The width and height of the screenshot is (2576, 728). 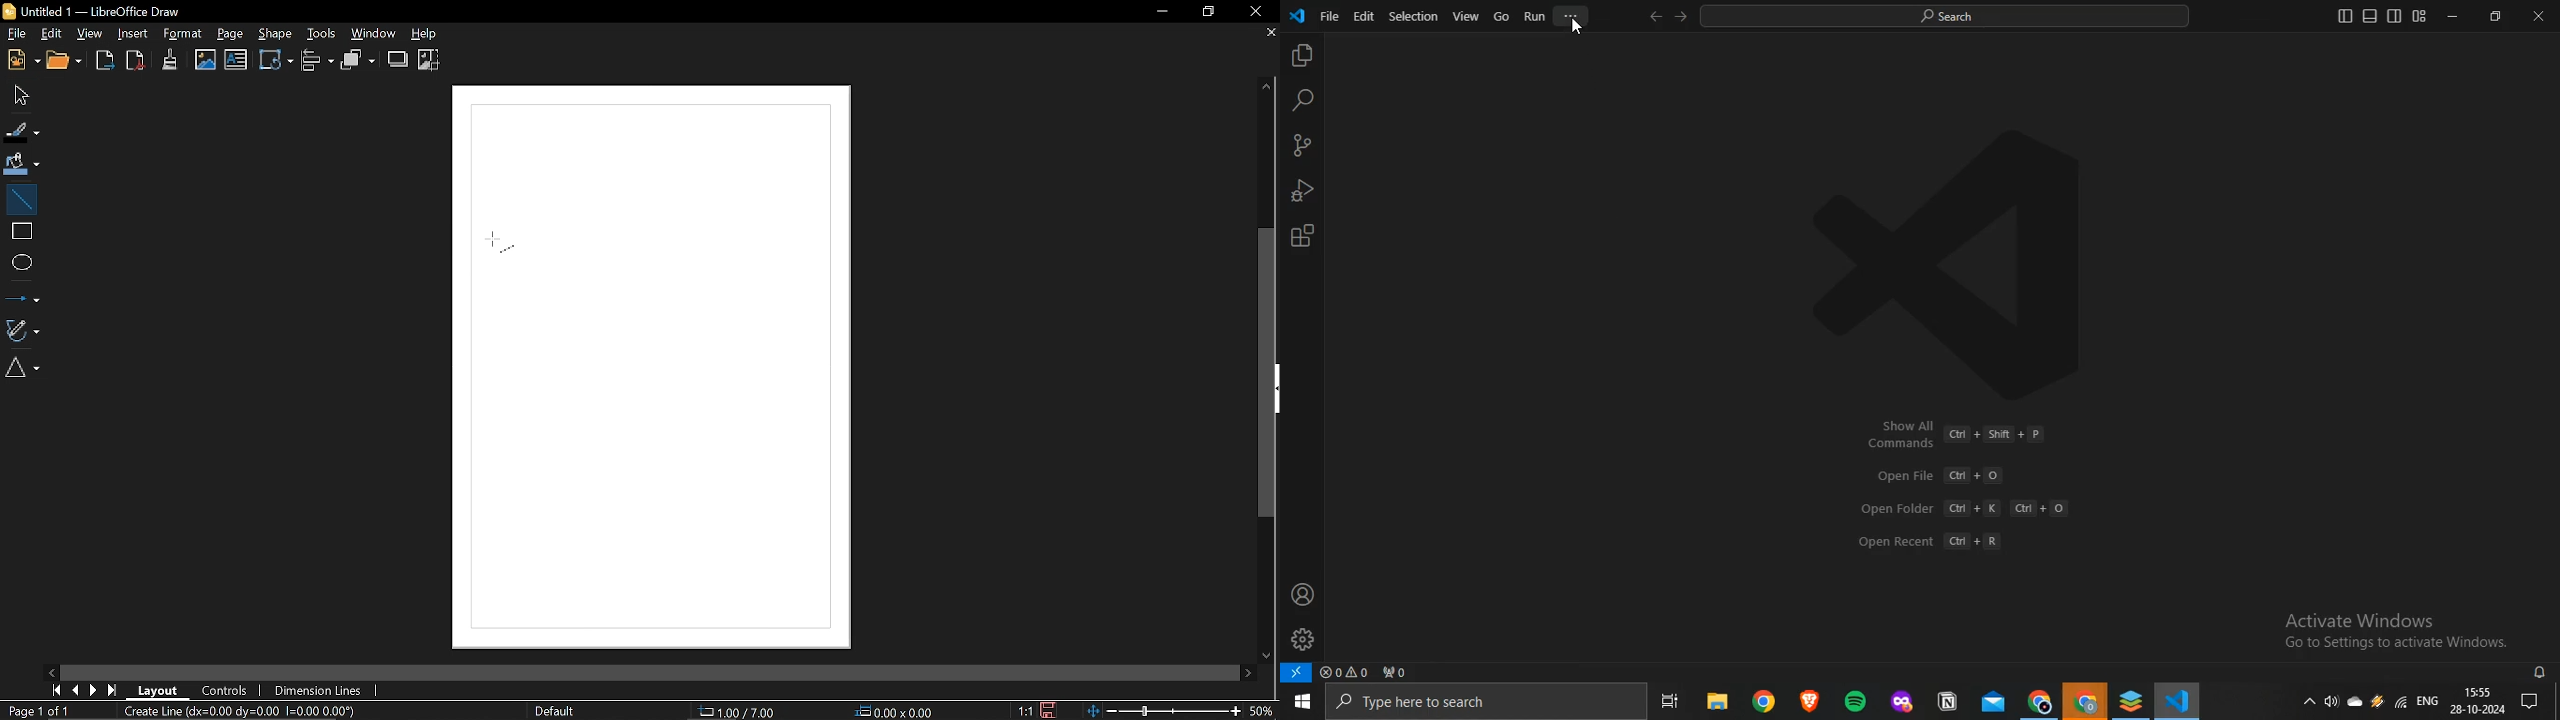 What do you see at coordinates (21, 262) in the screenshot?
I see `ELlipse` at bounding box center [21, 262].